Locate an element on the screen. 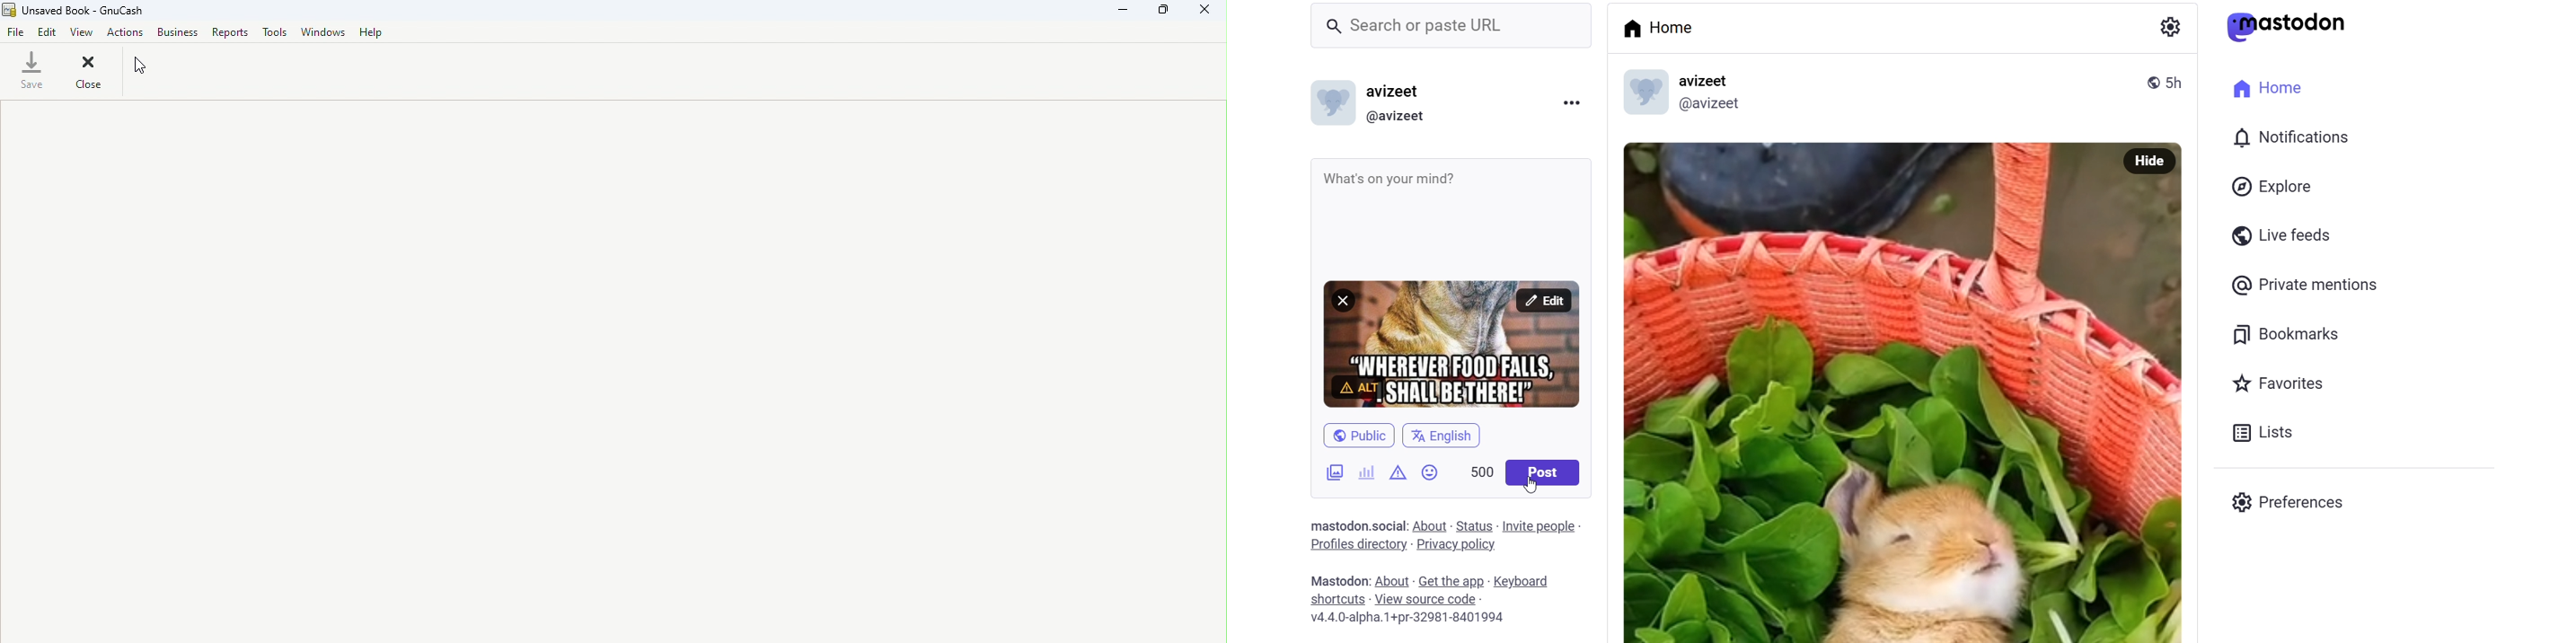  help is located at coordinates (375, 32).